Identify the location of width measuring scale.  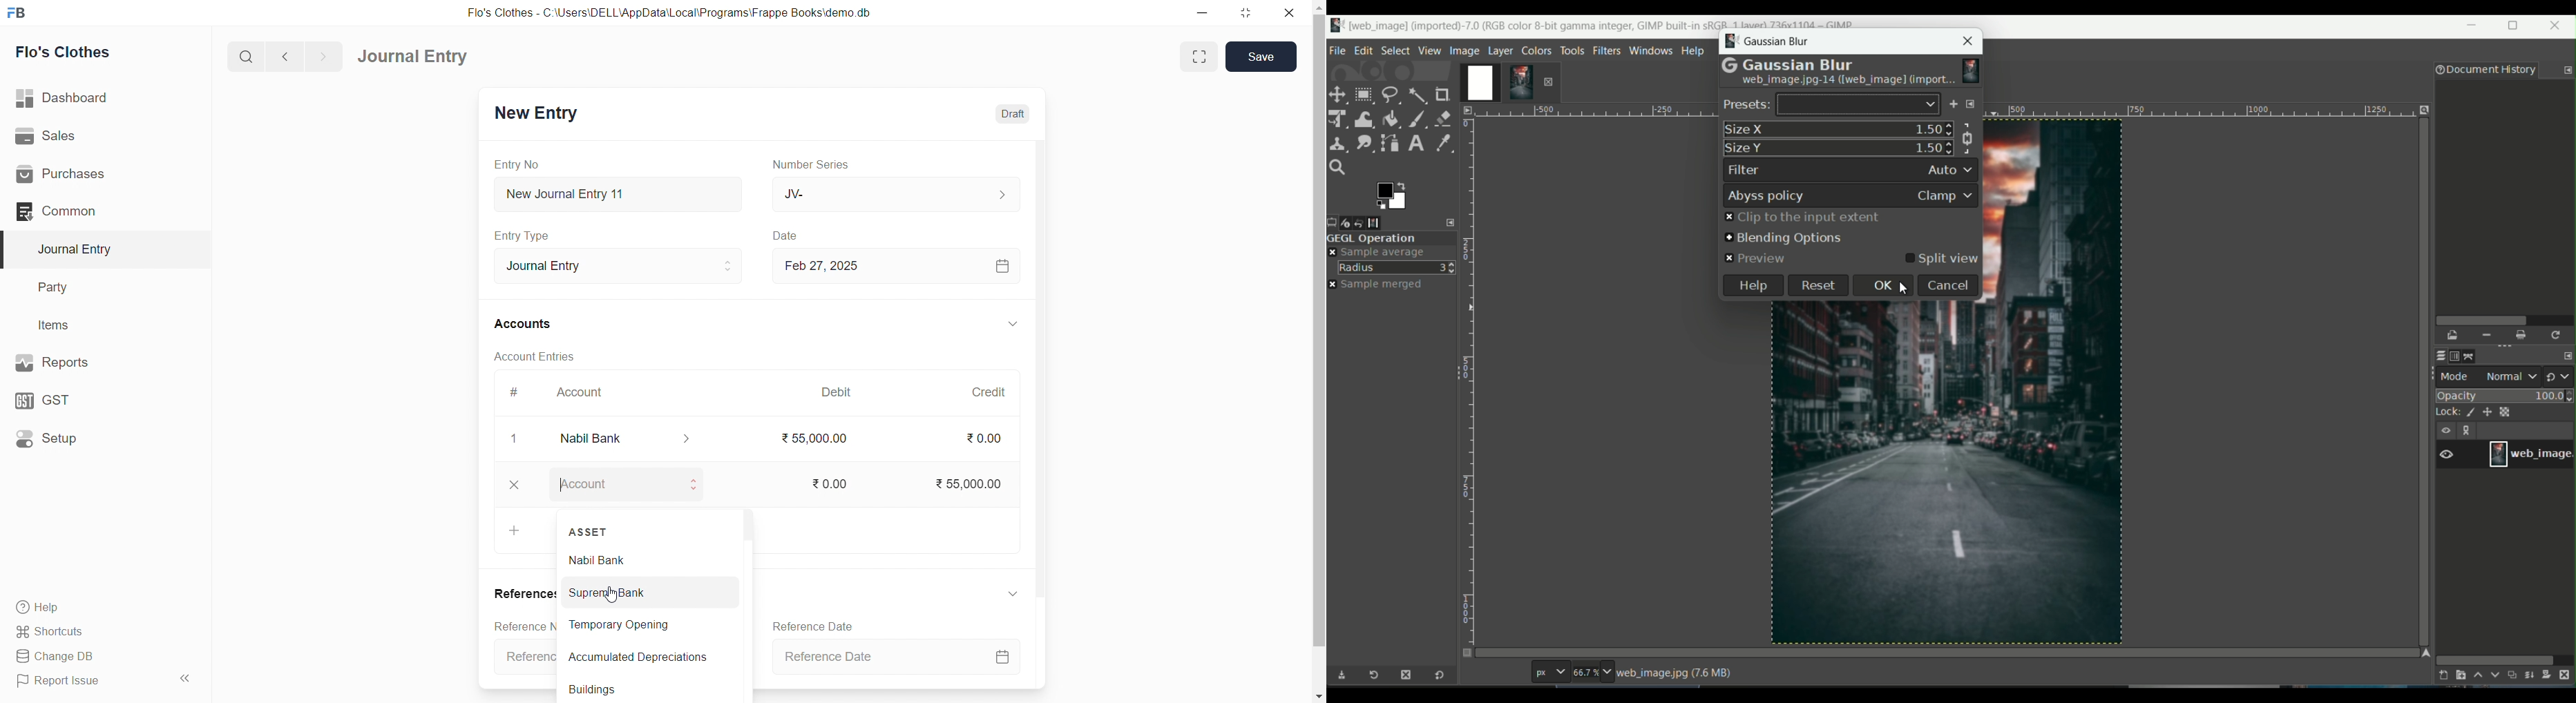
(1591, 115).